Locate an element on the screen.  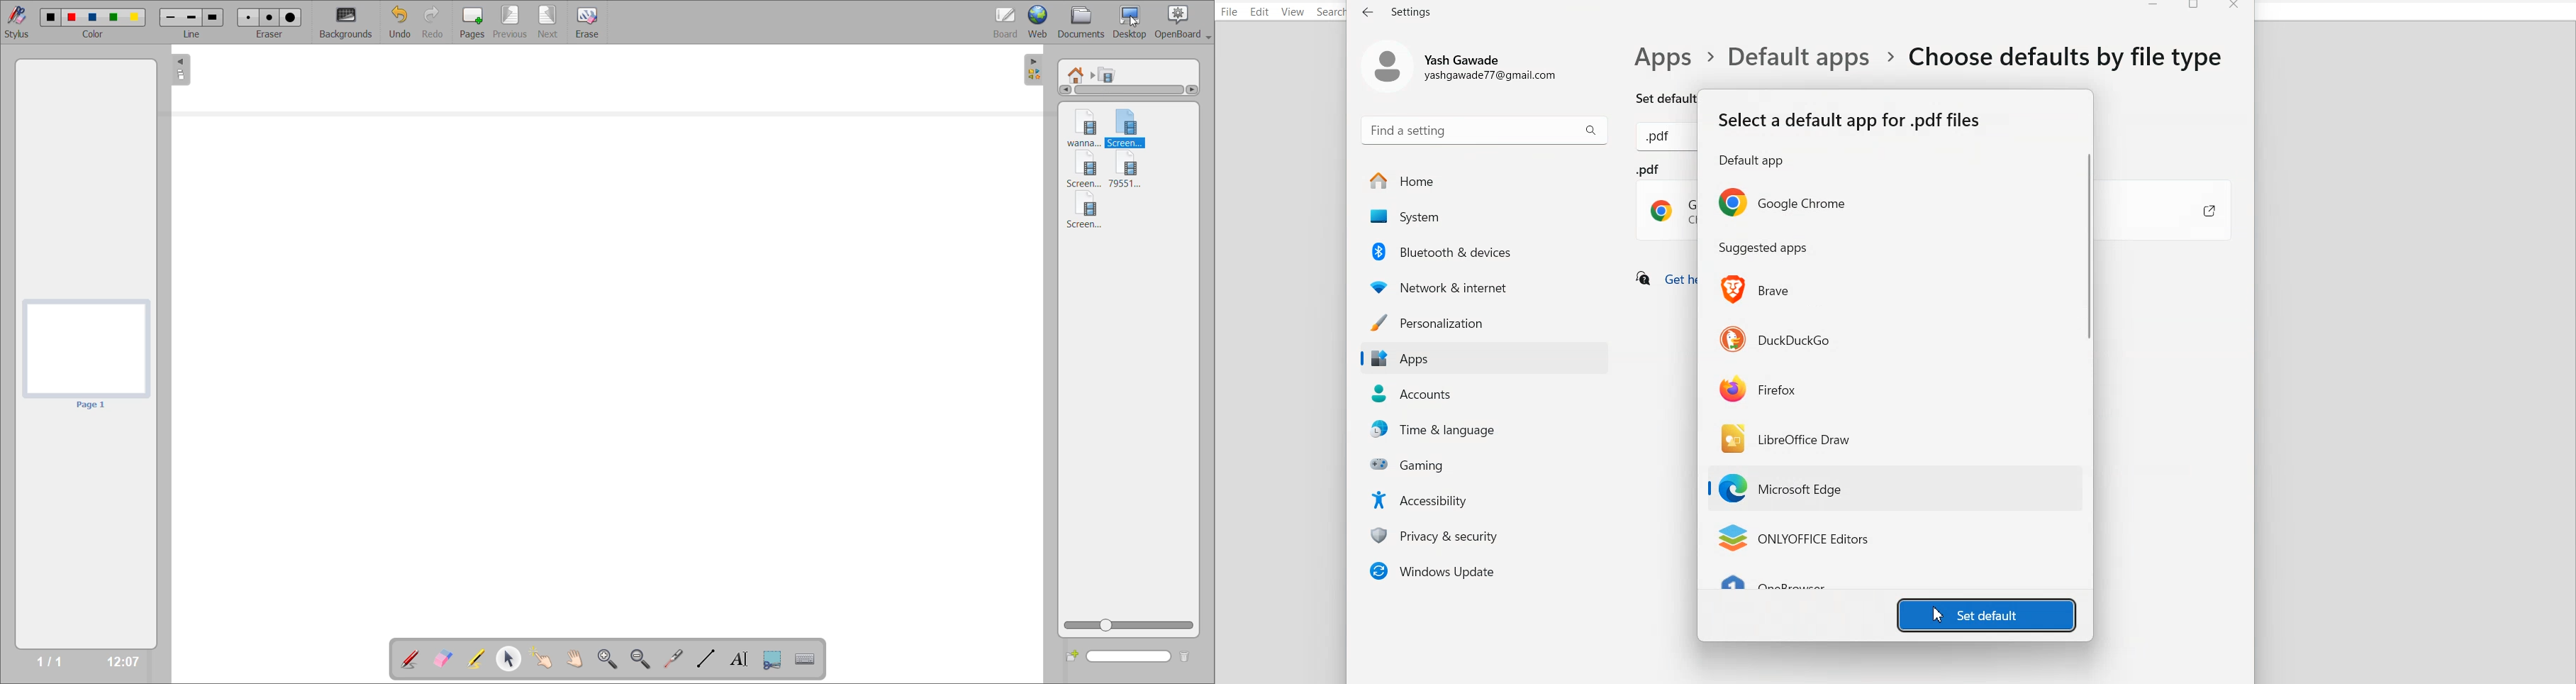
erase annotation is located at coordinates (441, 657).